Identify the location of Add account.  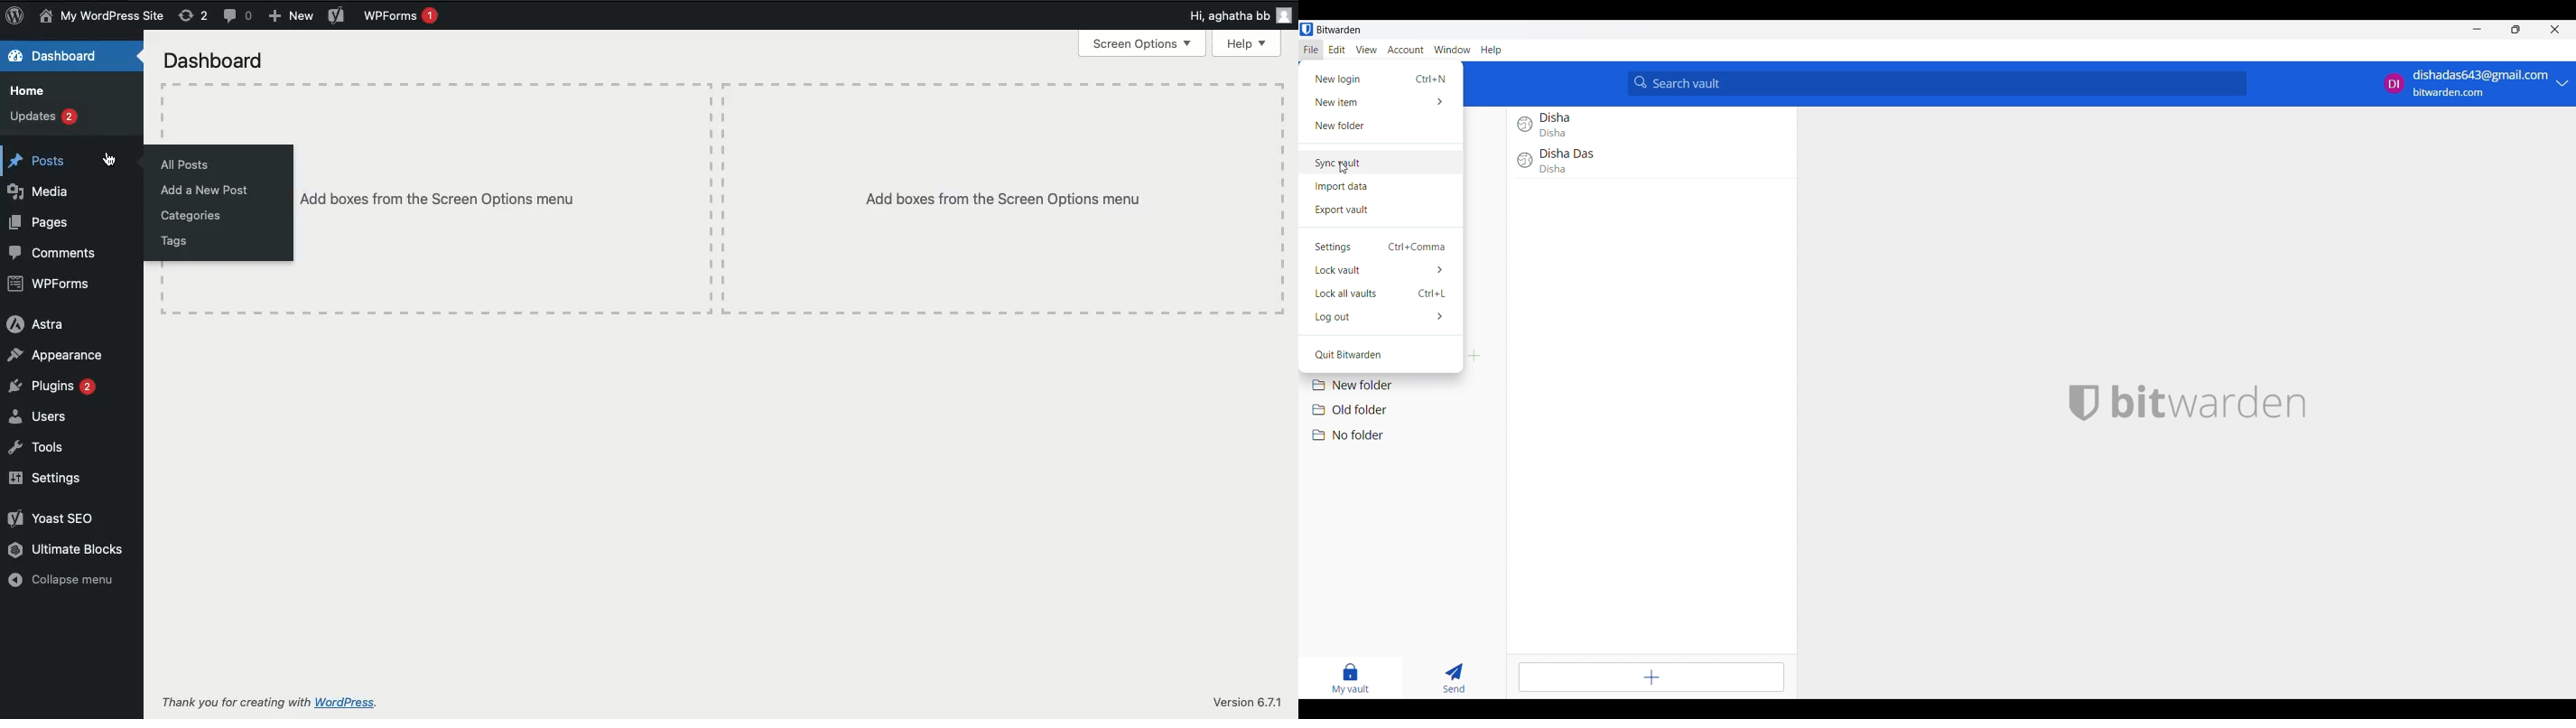
(2562, 83).